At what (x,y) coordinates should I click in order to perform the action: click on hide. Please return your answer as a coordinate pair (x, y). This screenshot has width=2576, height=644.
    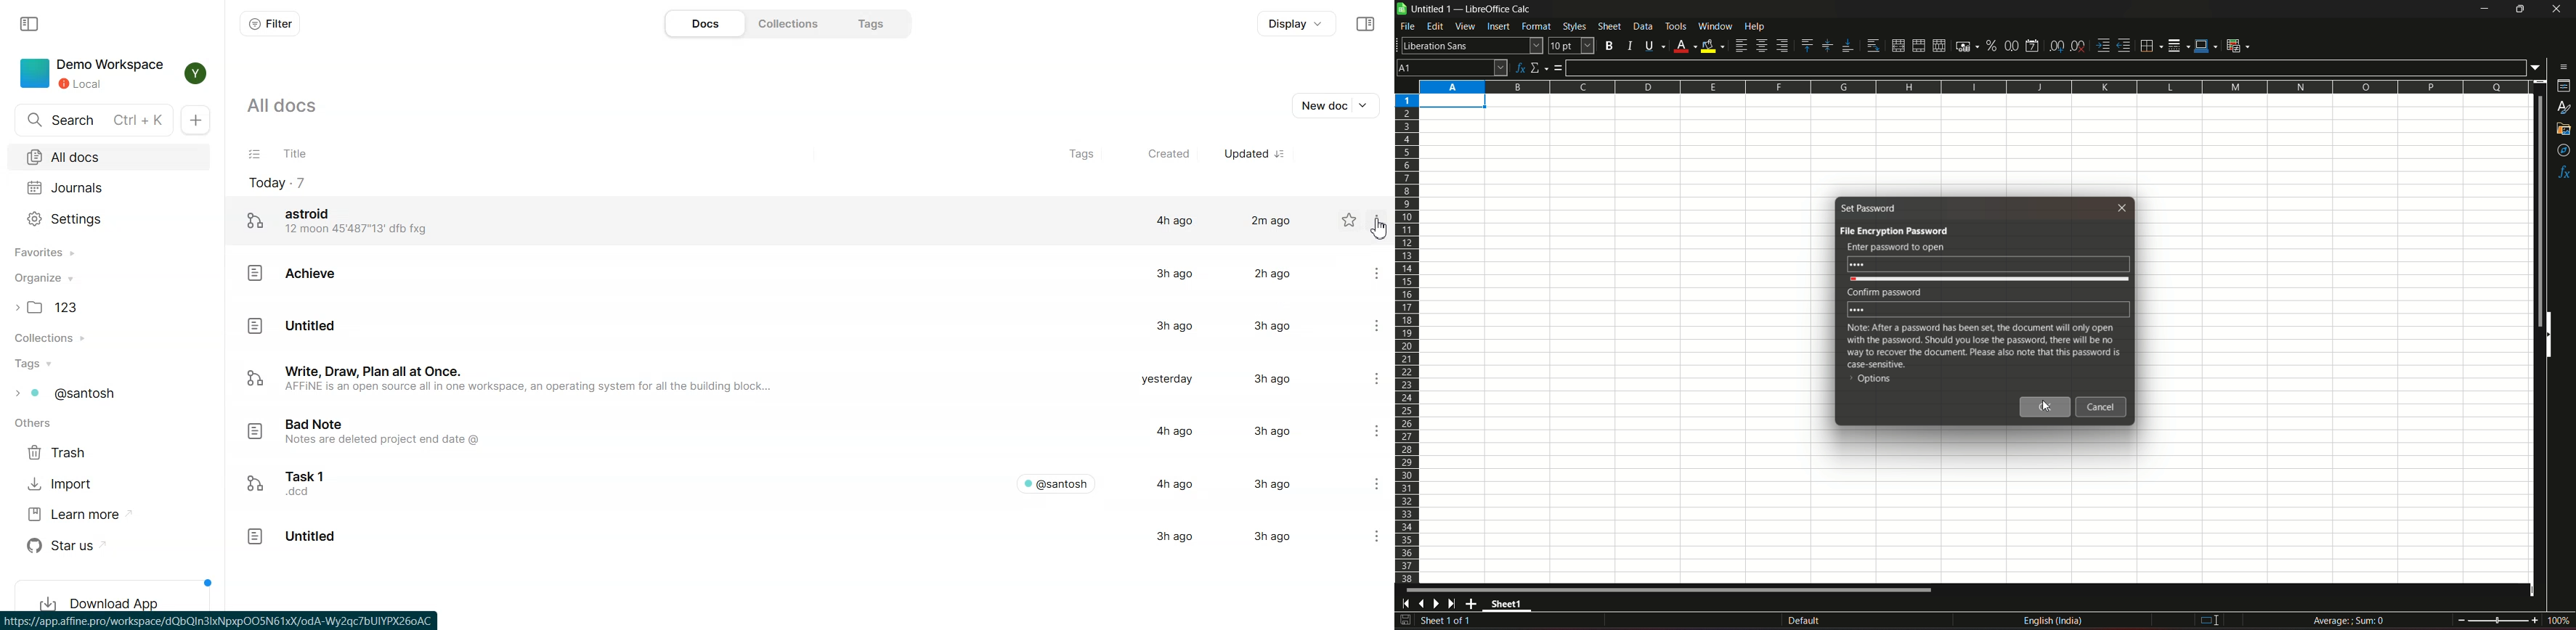
    Looking at the image, I should click on (2552, 337).